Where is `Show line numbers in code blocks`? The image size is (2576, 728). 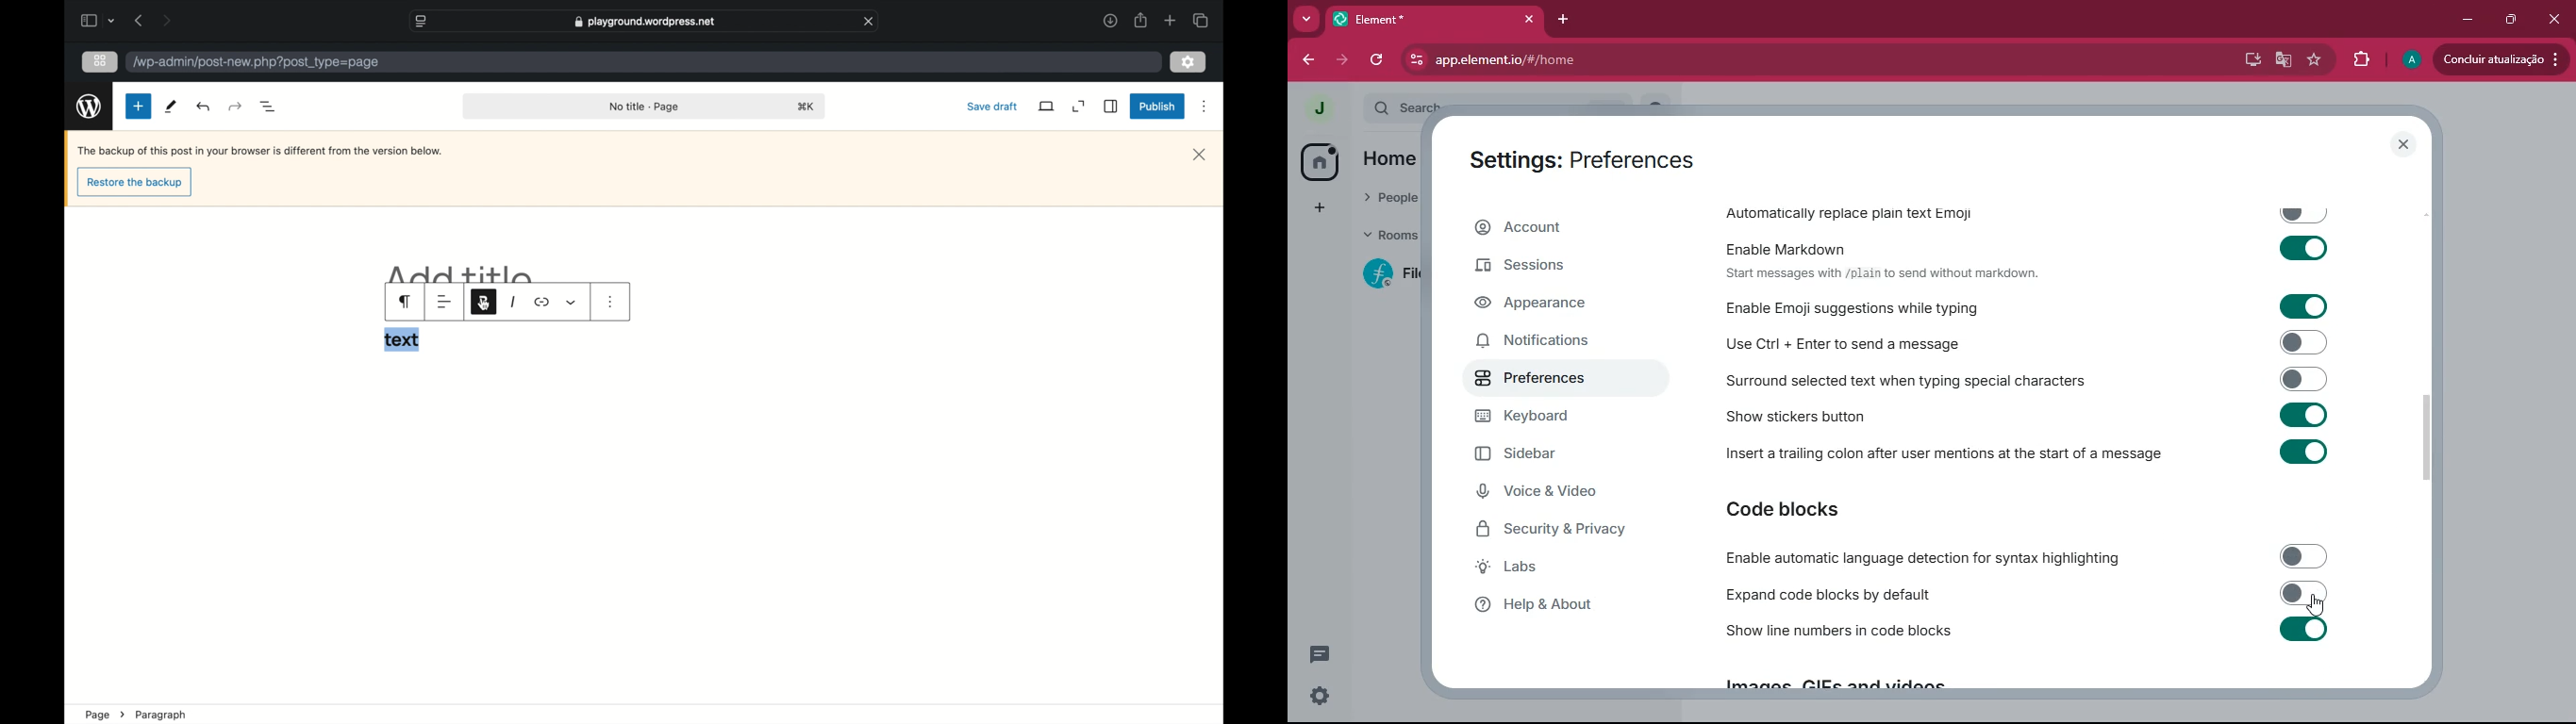
Show line numbers in code blocks is located at coordinates (2028, 634).